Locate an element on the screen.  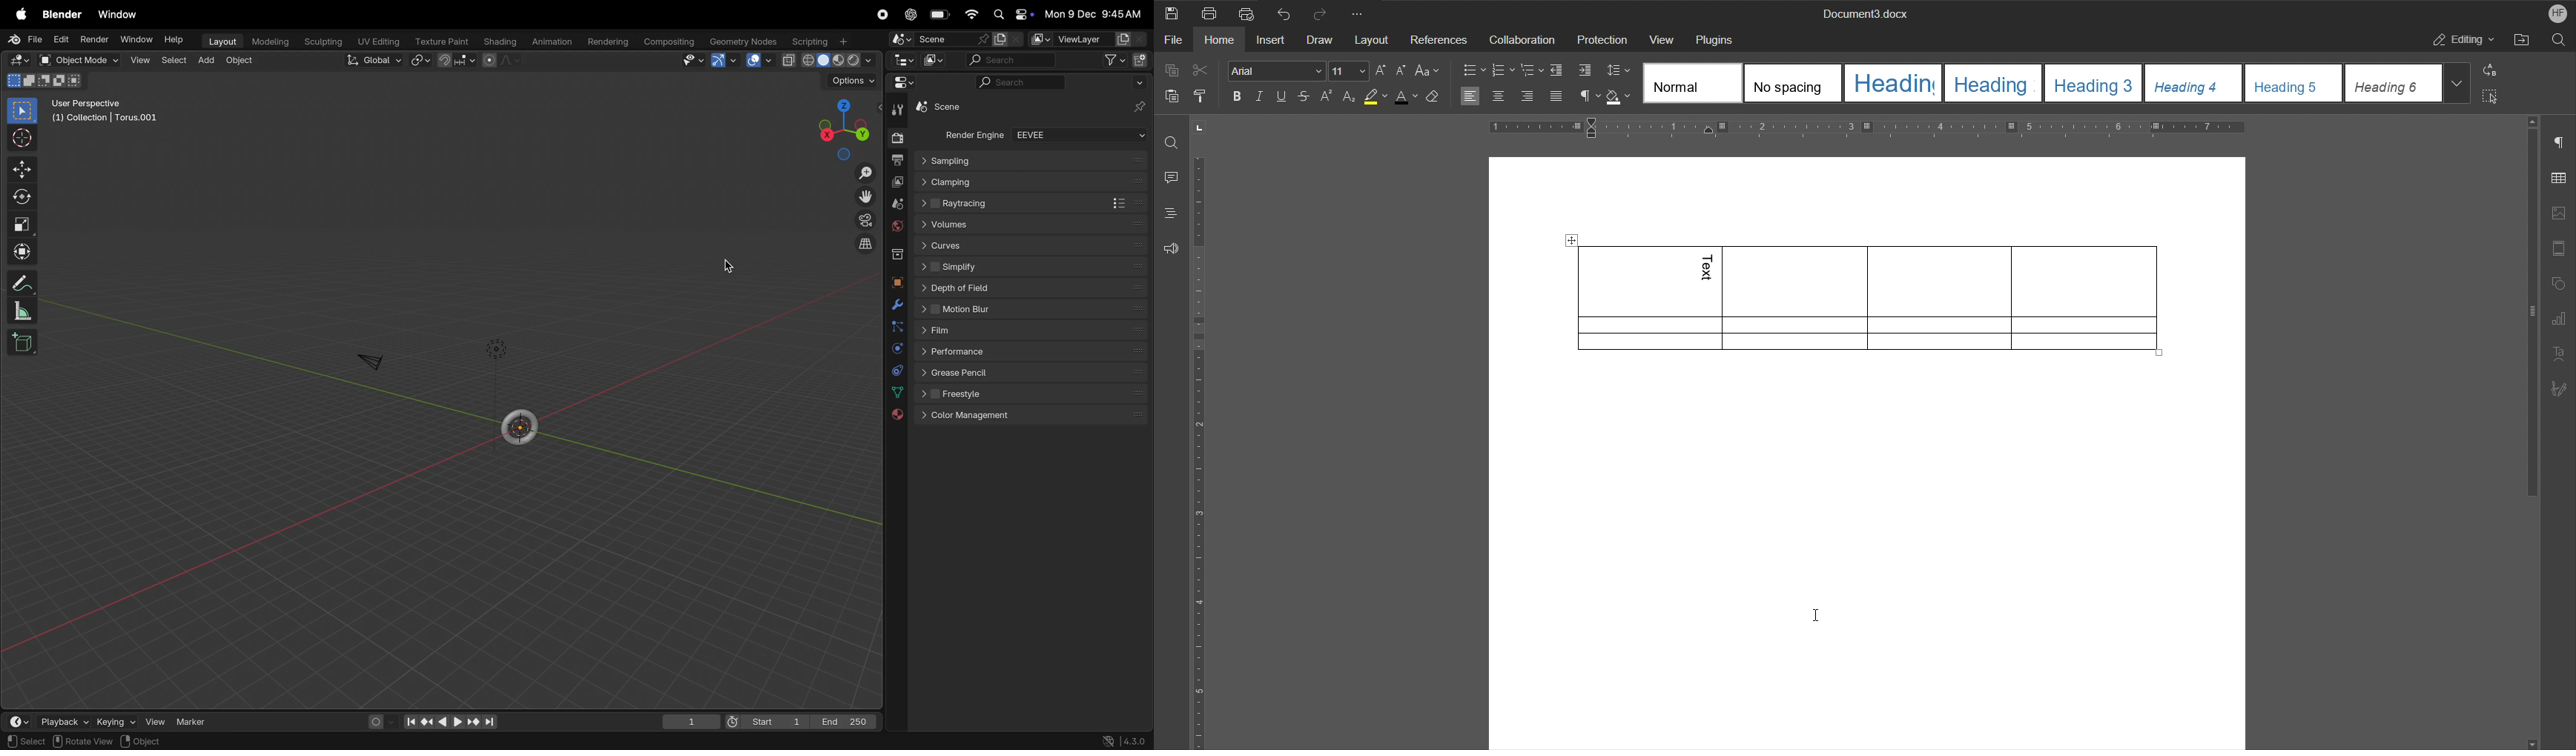
vertical scroll bar is located at coordinates (2530, 313).